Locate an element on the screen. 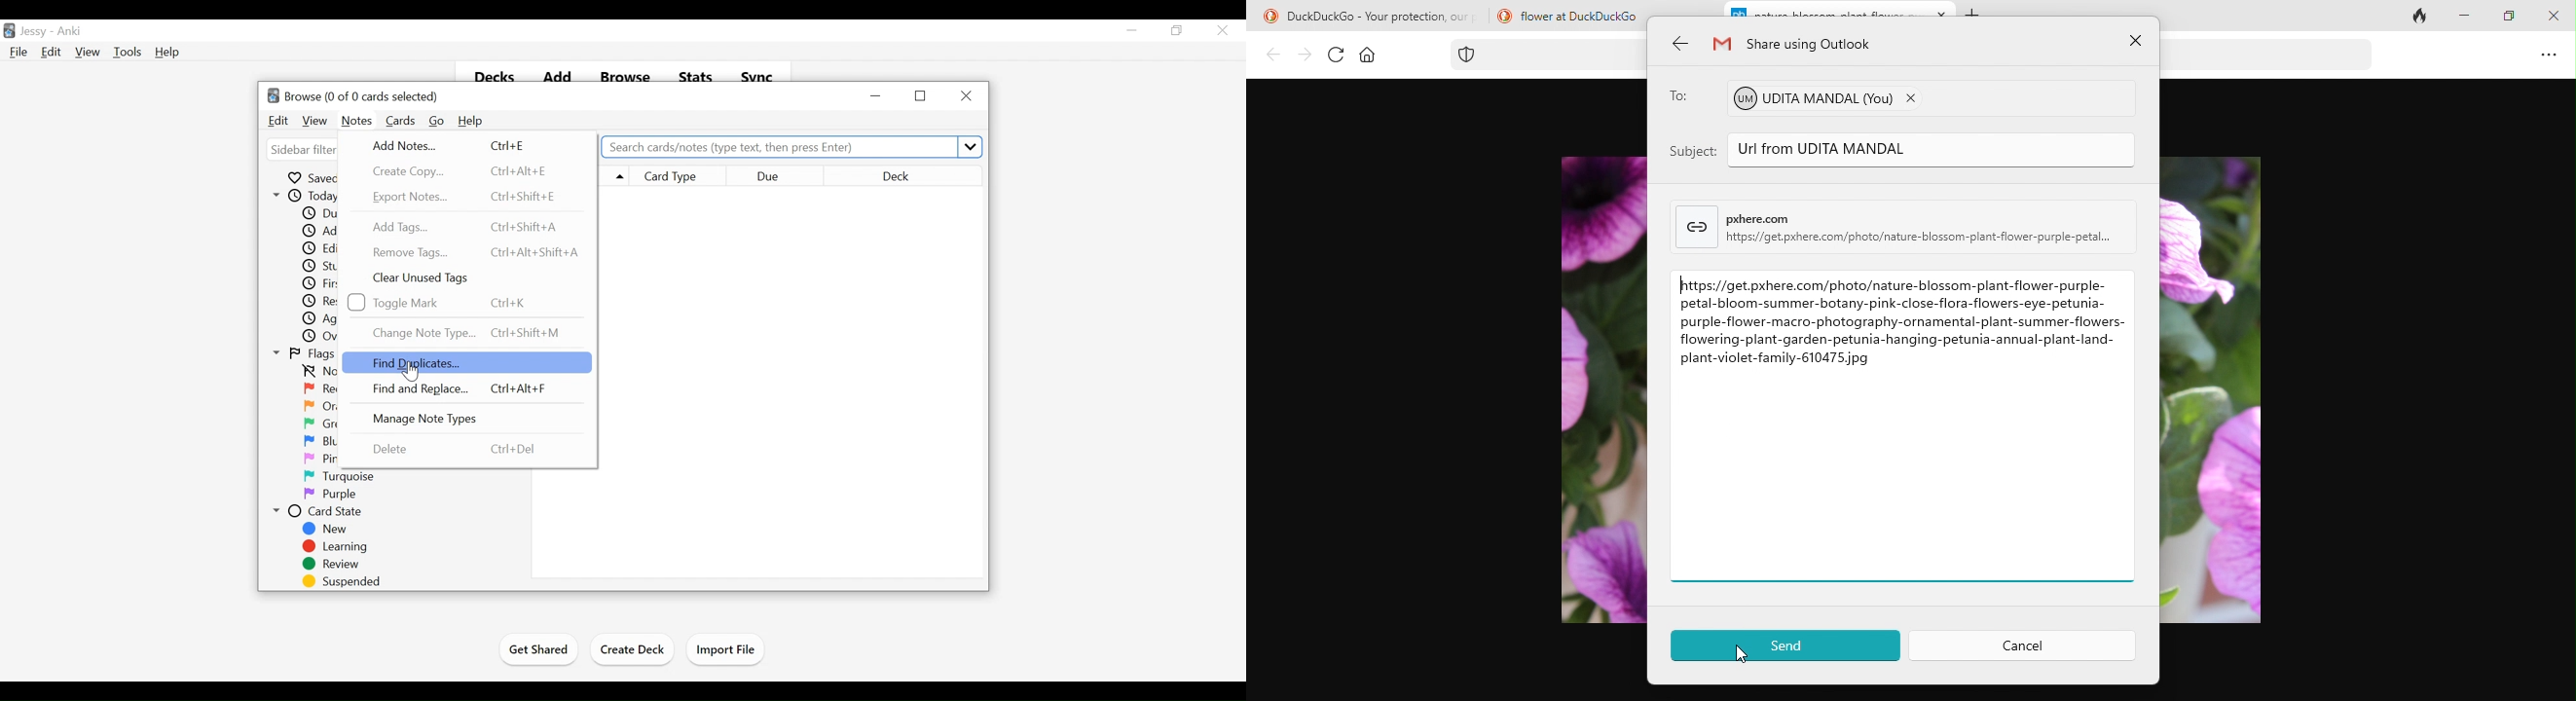 The image size is (2576, 728). Create Deck is located at coordinates (632, 652).